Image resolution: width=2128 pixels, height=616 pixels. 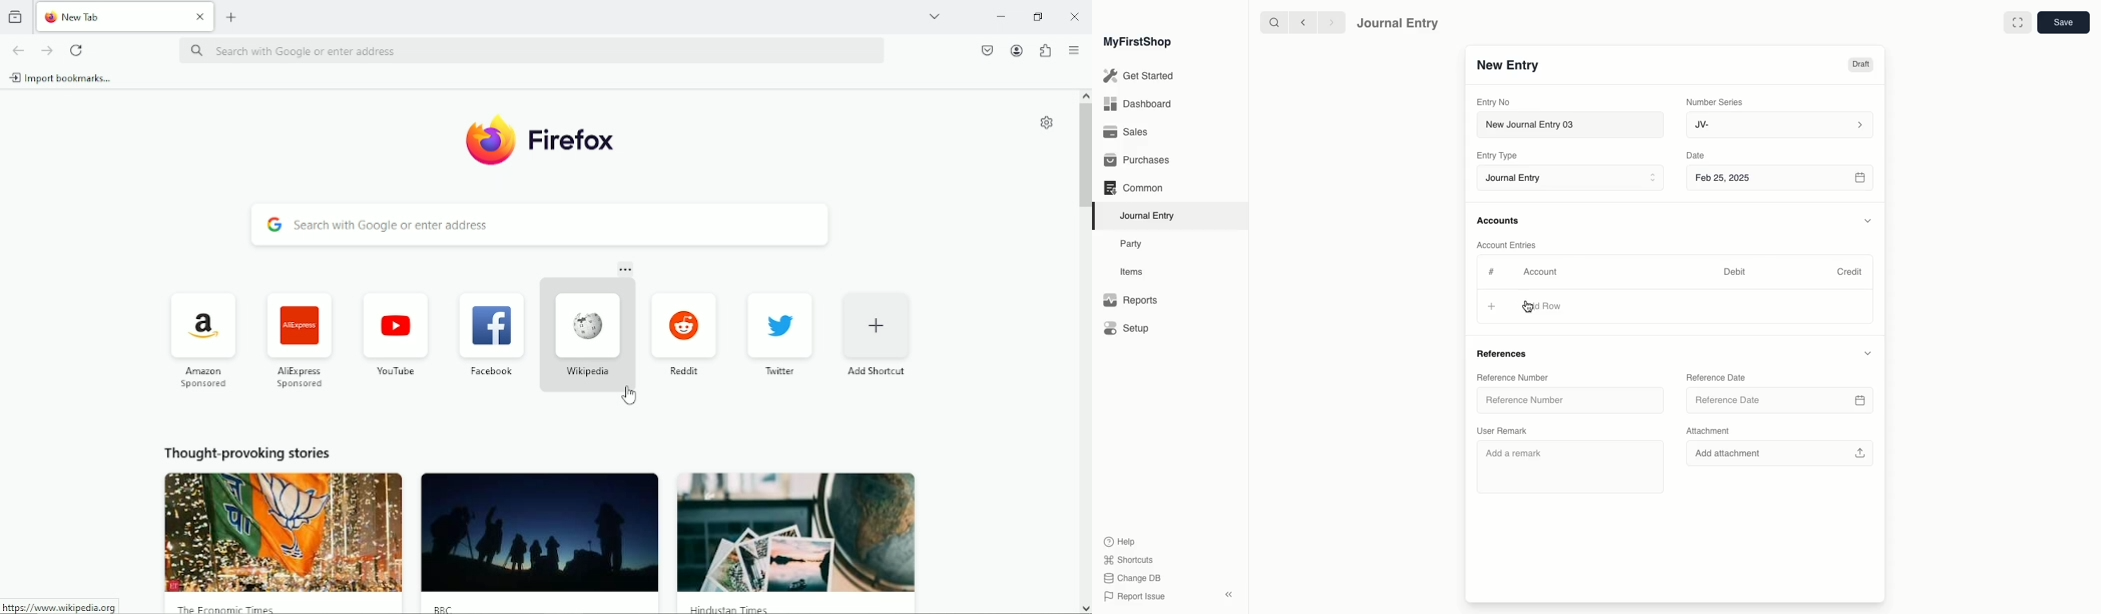 What do you see at coordinates (1299, 22) in the screenshot?
I see `backward <` at bounding box center [1299, 22].